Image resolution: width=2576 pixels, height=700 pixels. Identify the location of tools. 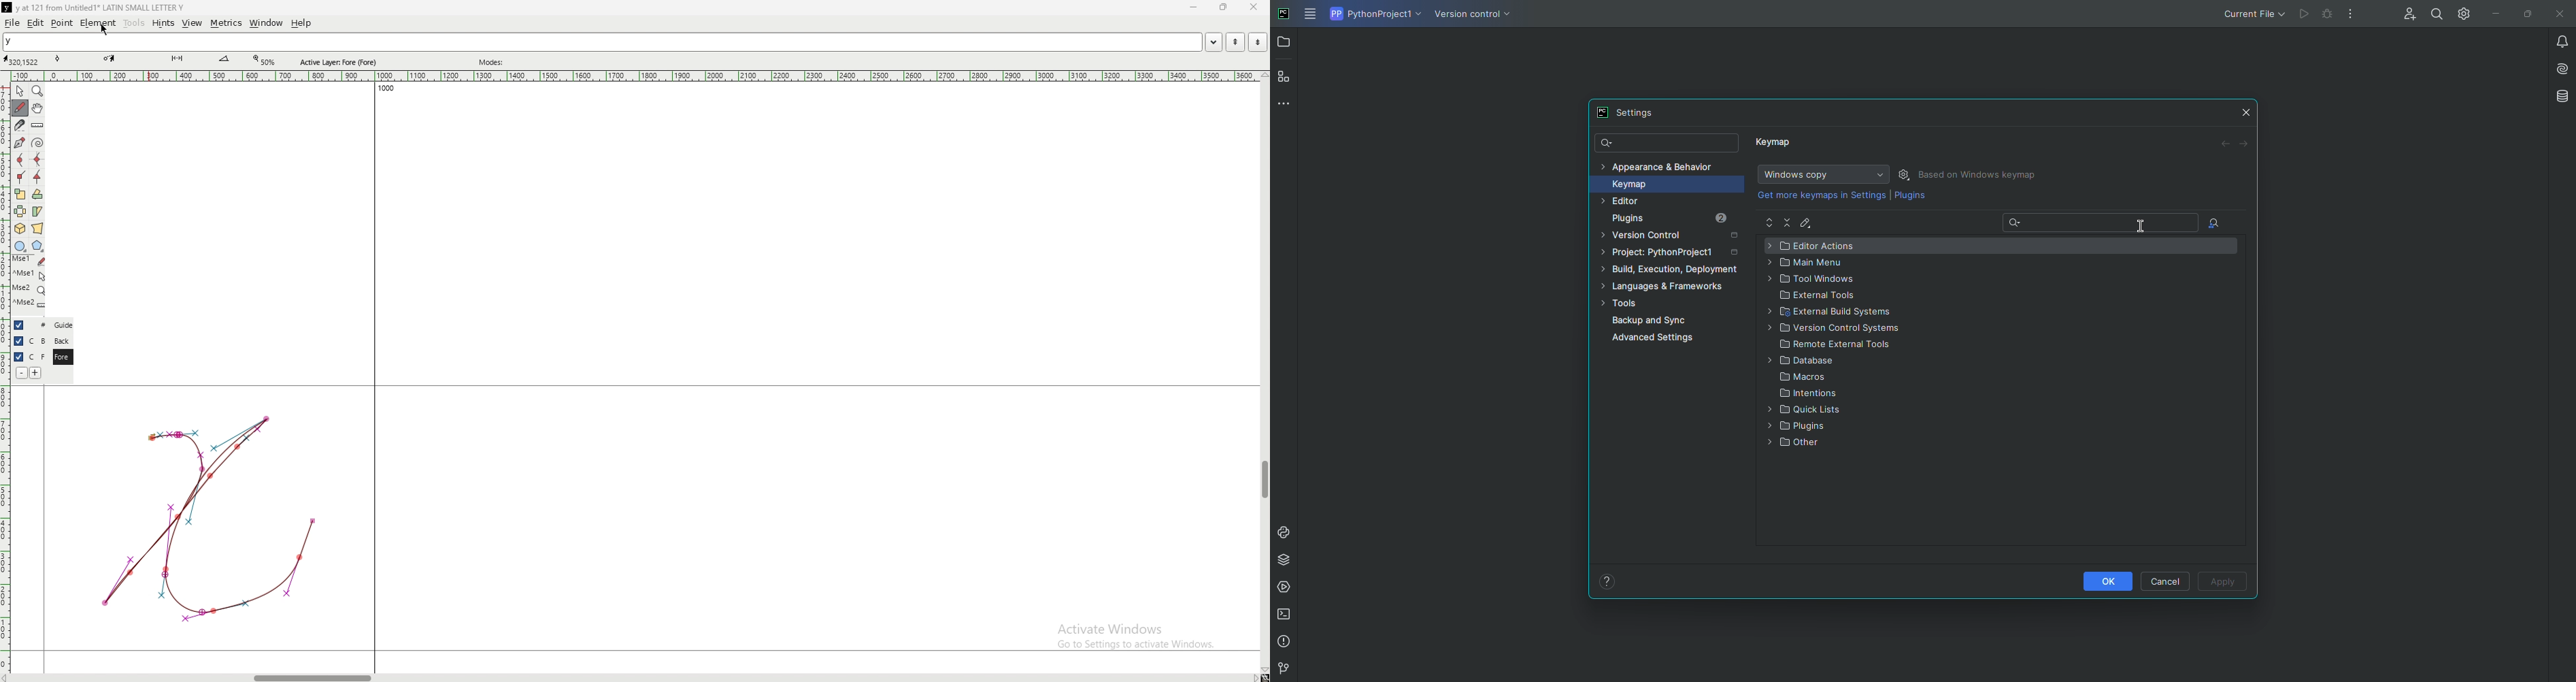
(134, 23).